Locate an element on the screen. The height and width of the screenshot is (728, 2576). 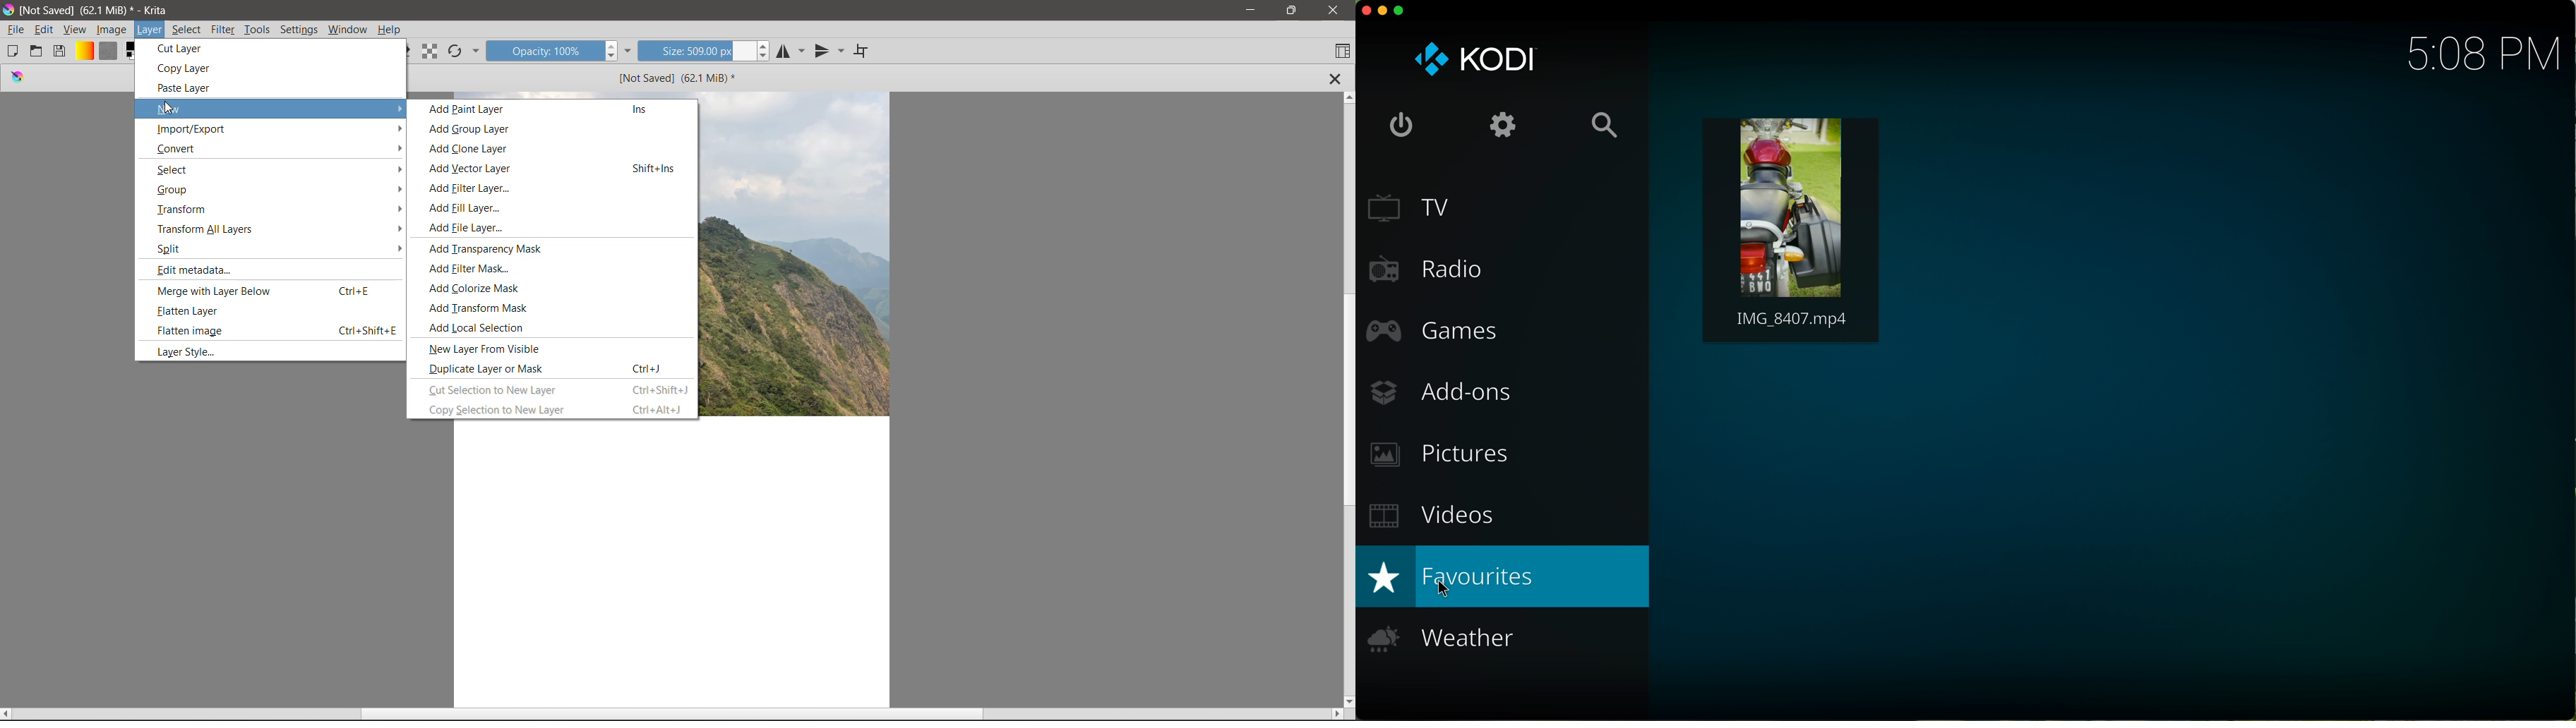
videos is located at coordinates (1429, 515).